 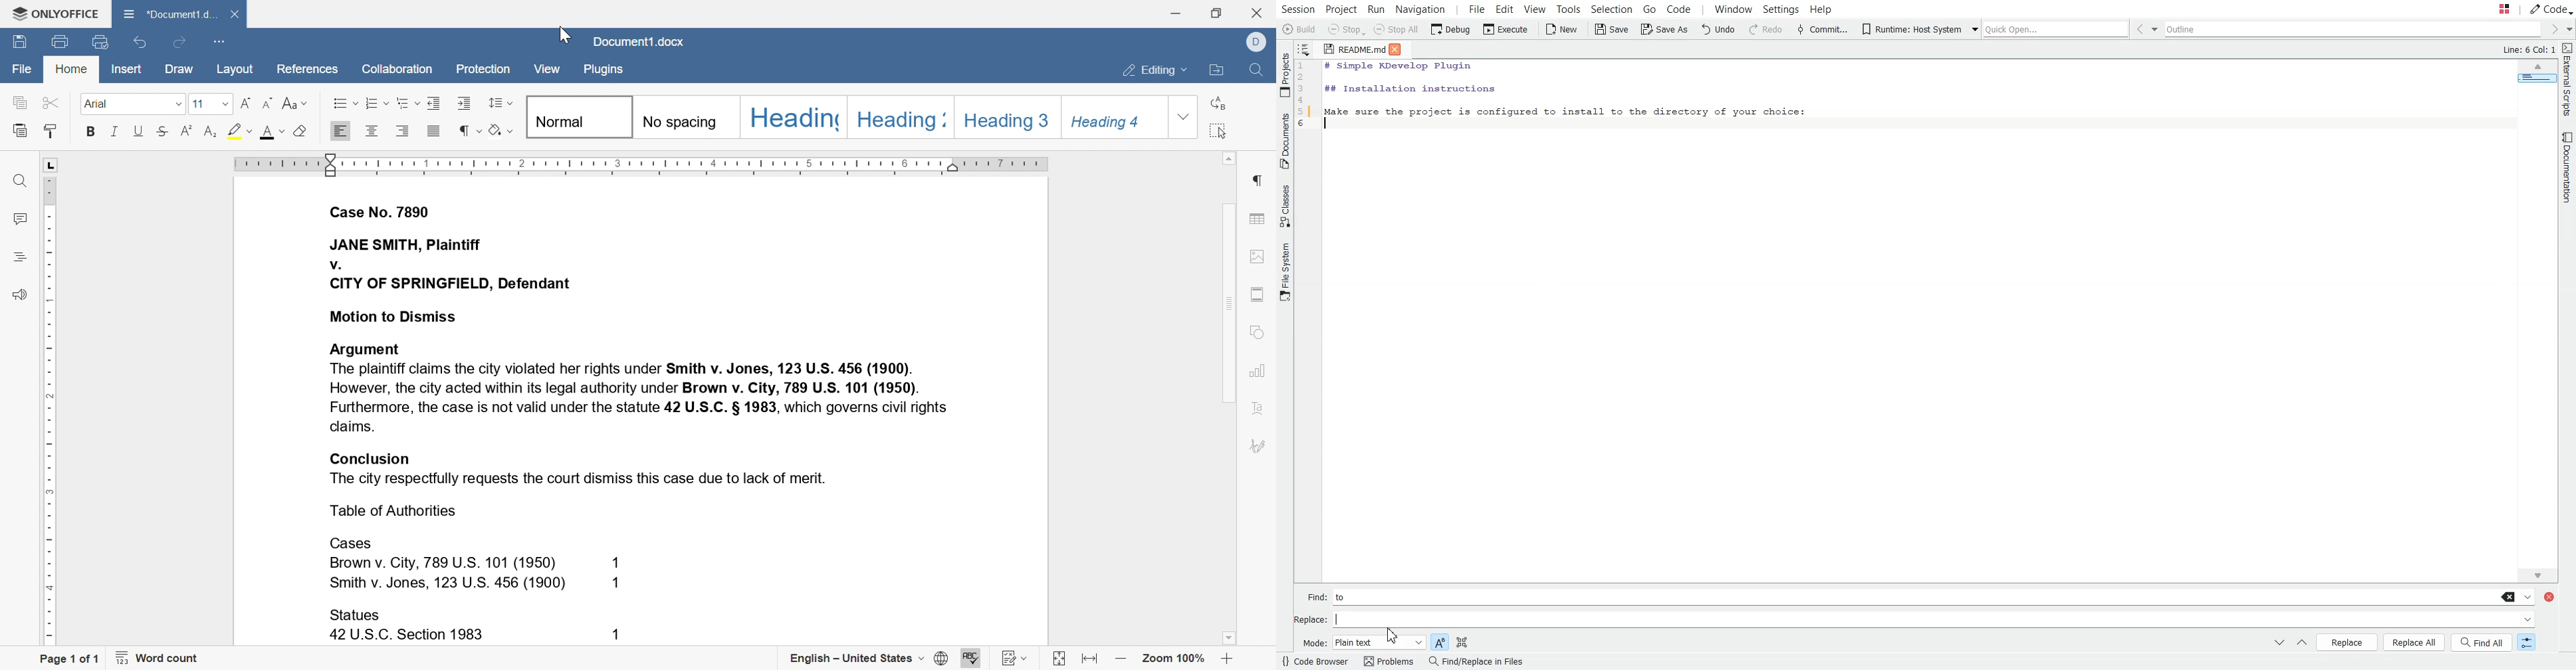 What do you see at coordinates (129, 68) in the screenshot?
I see `insert` at bounding box center [129, 68].